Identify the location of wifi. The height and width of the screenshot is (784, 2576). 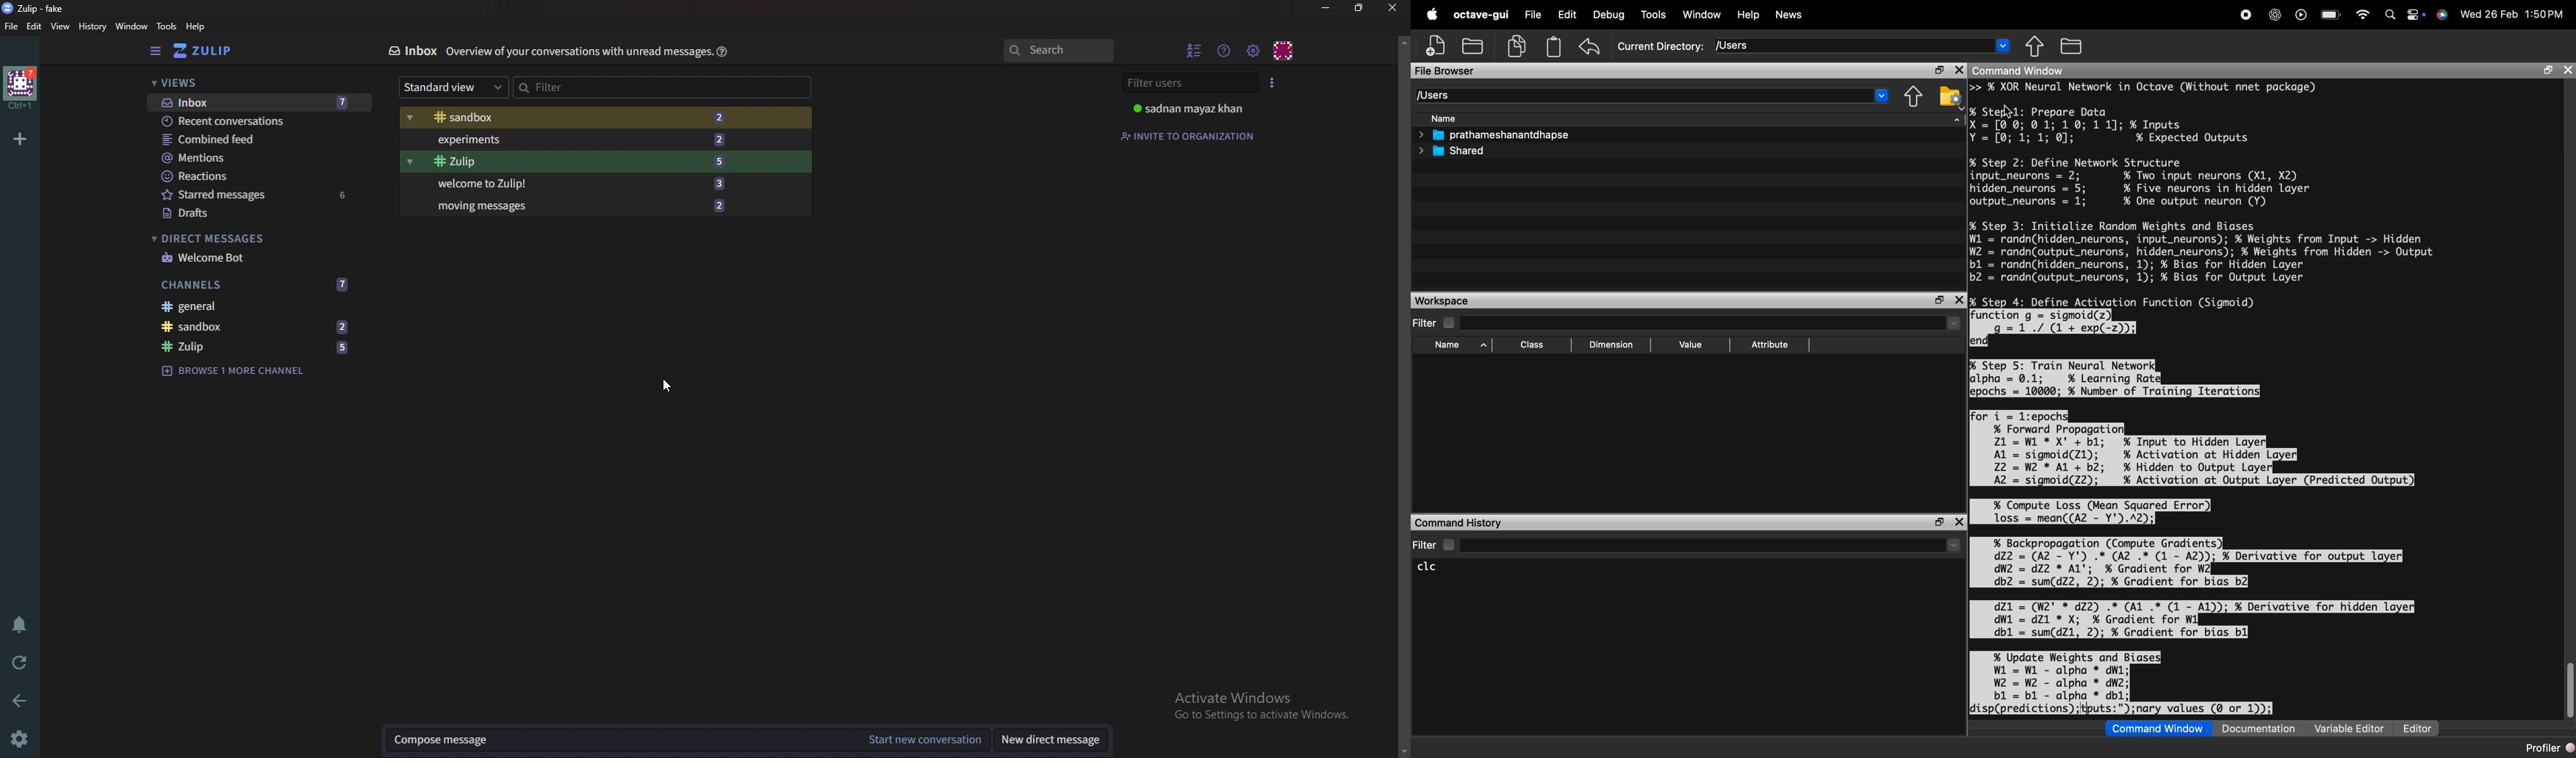
(2362, 13).